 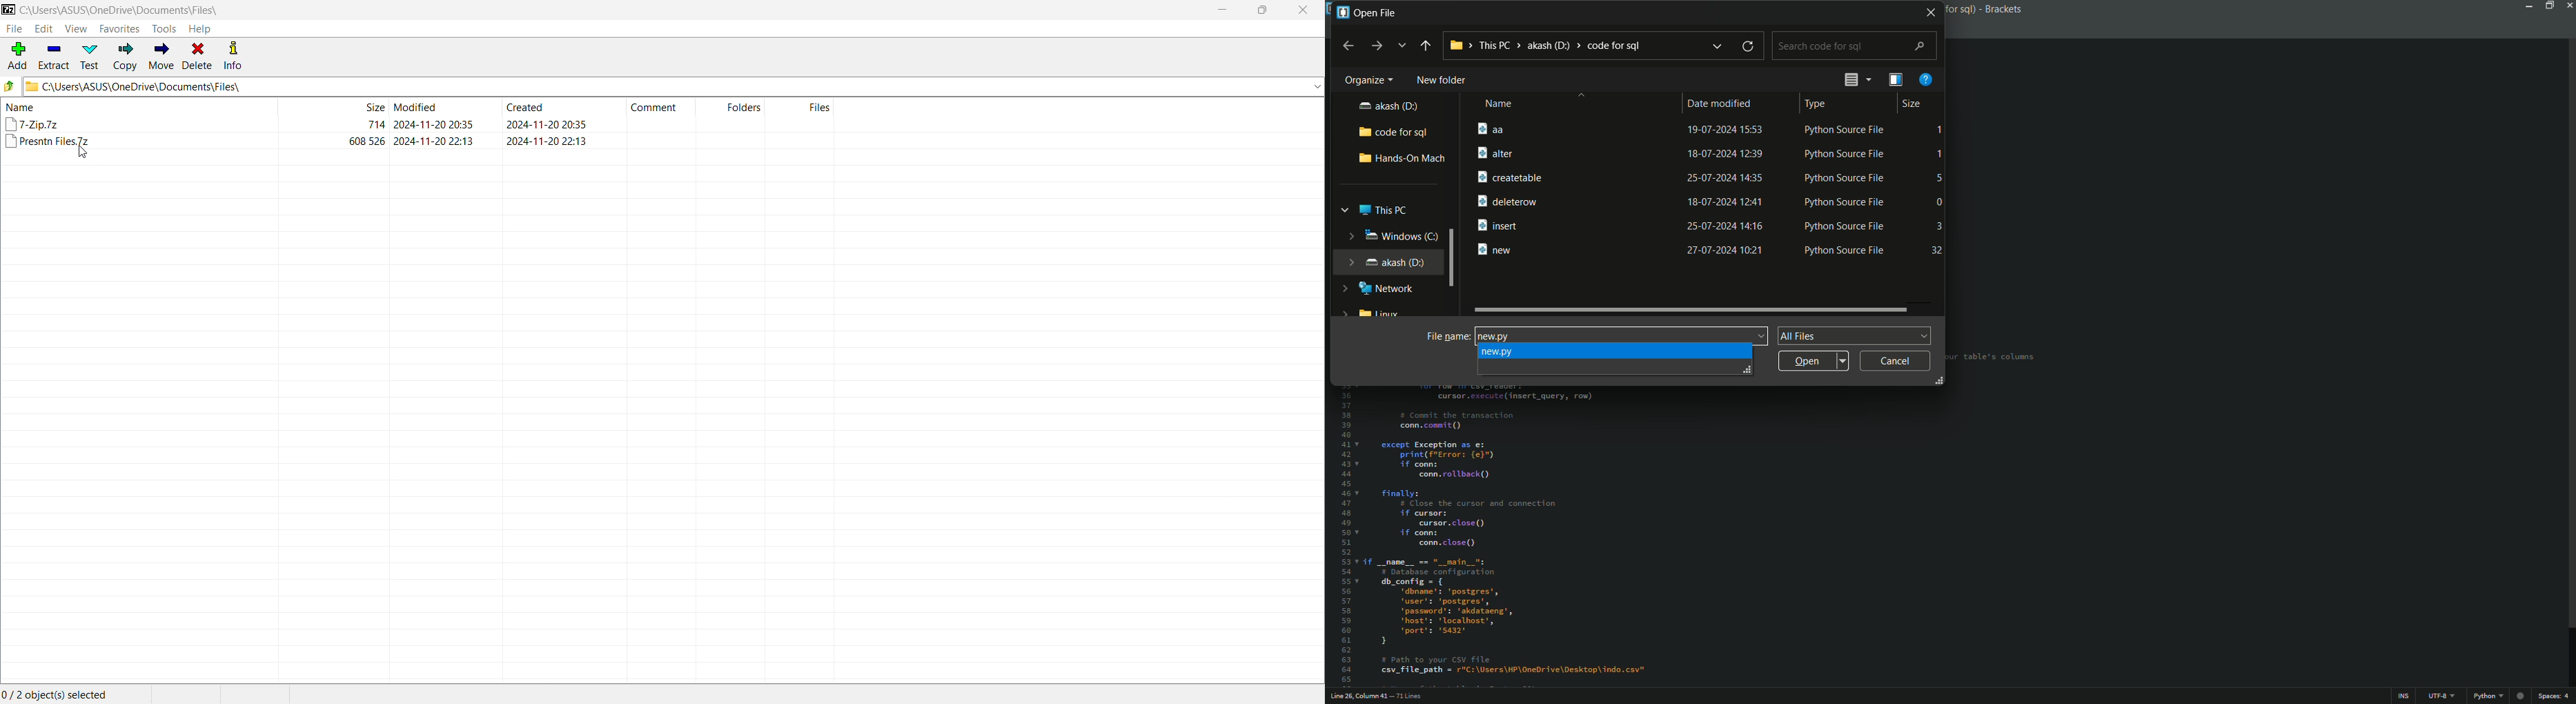 I want to click on Current Folder Path, so click(x=674, y=86).